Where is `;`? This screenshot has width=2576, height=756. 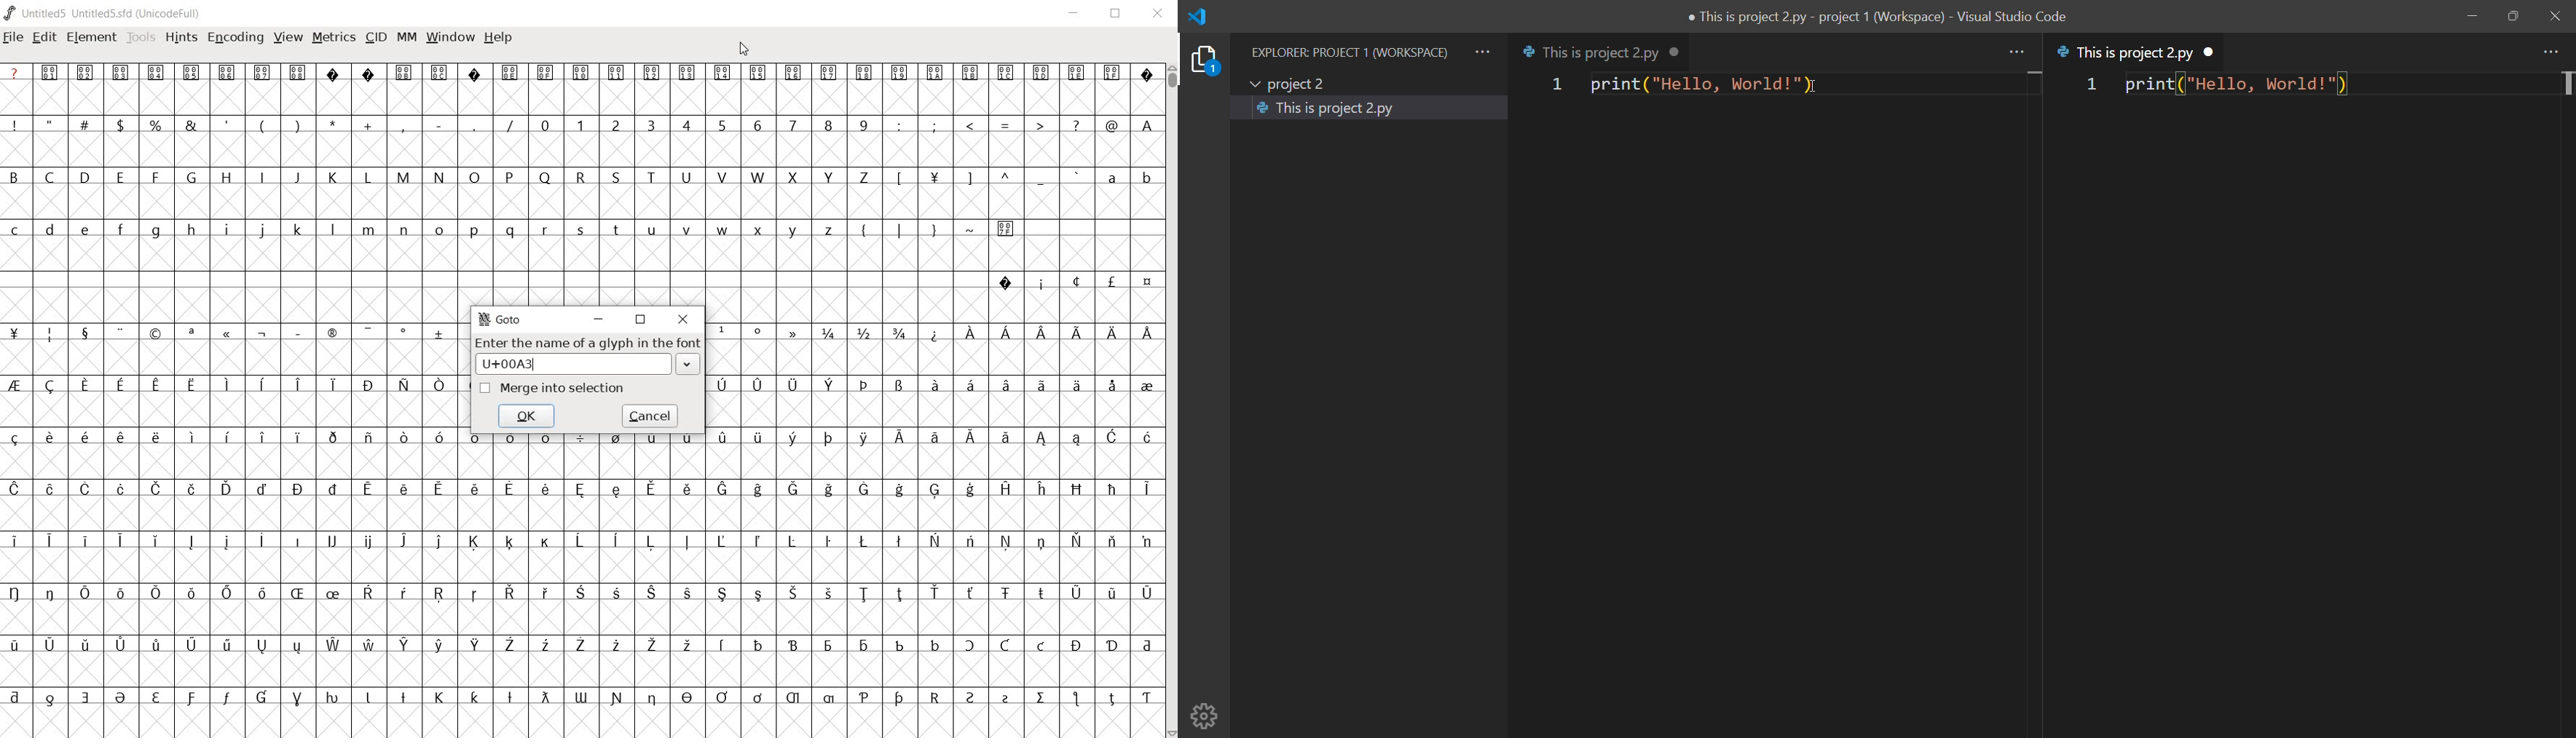
; is located at coordinates (934, 126).